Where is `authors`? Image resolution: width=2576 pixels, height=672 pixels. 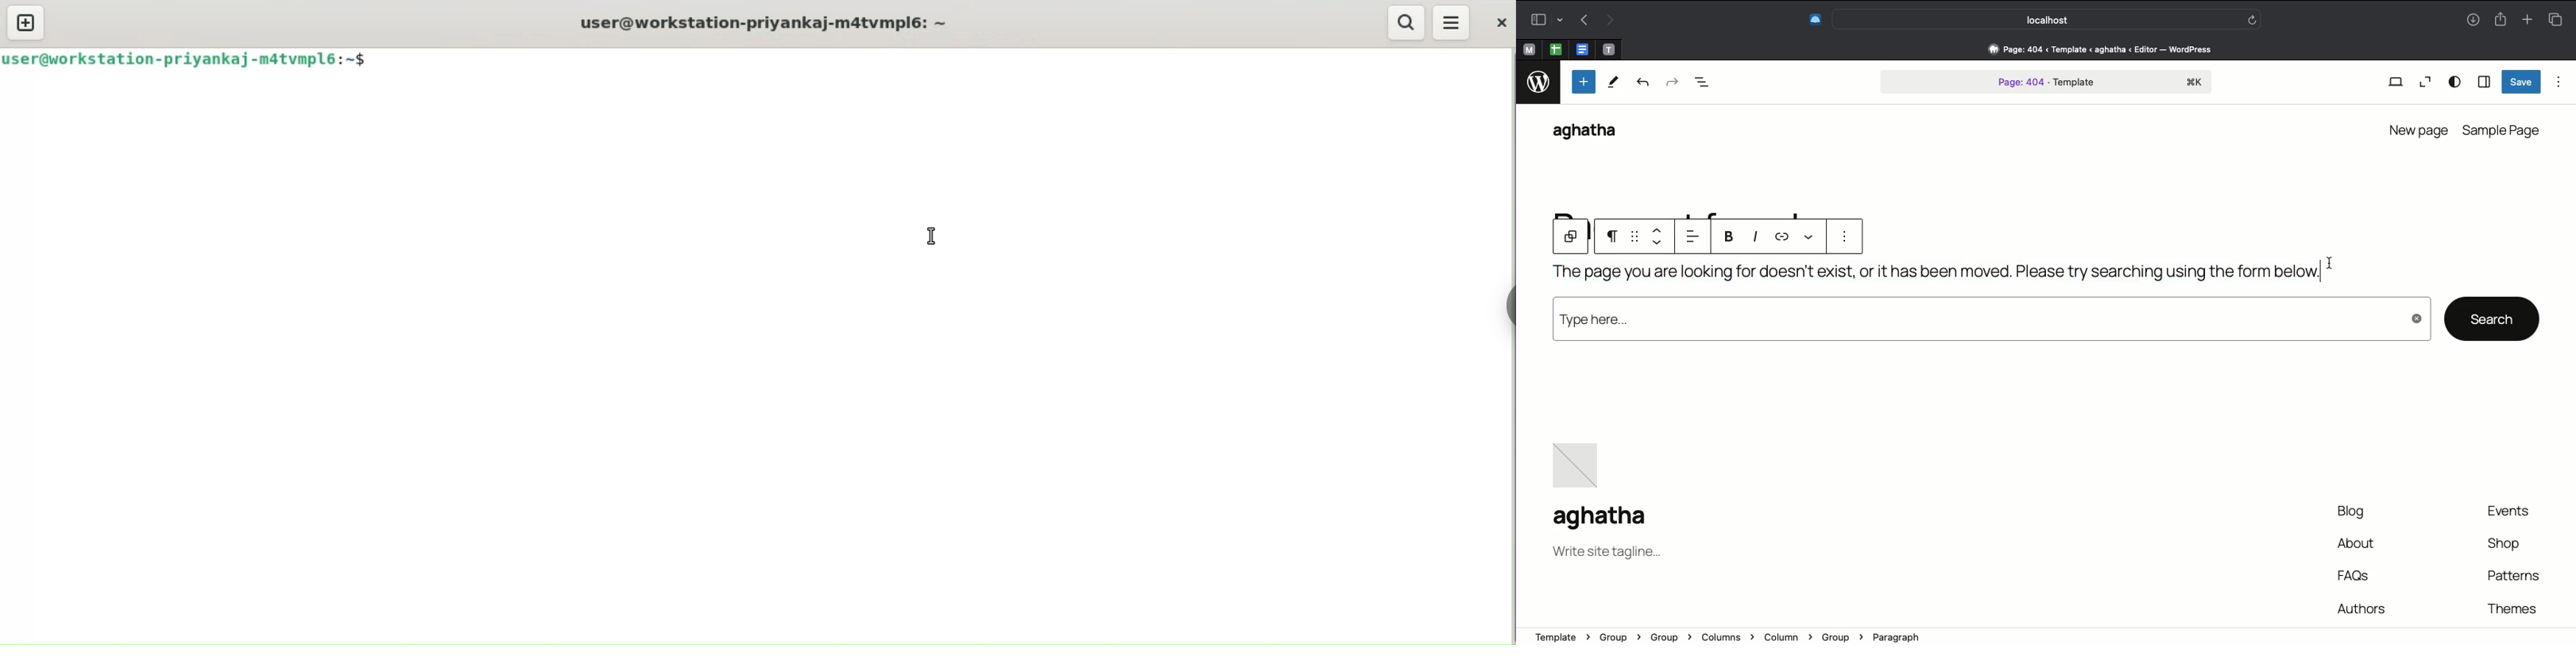
authors is located at coordinates (2362, 606).